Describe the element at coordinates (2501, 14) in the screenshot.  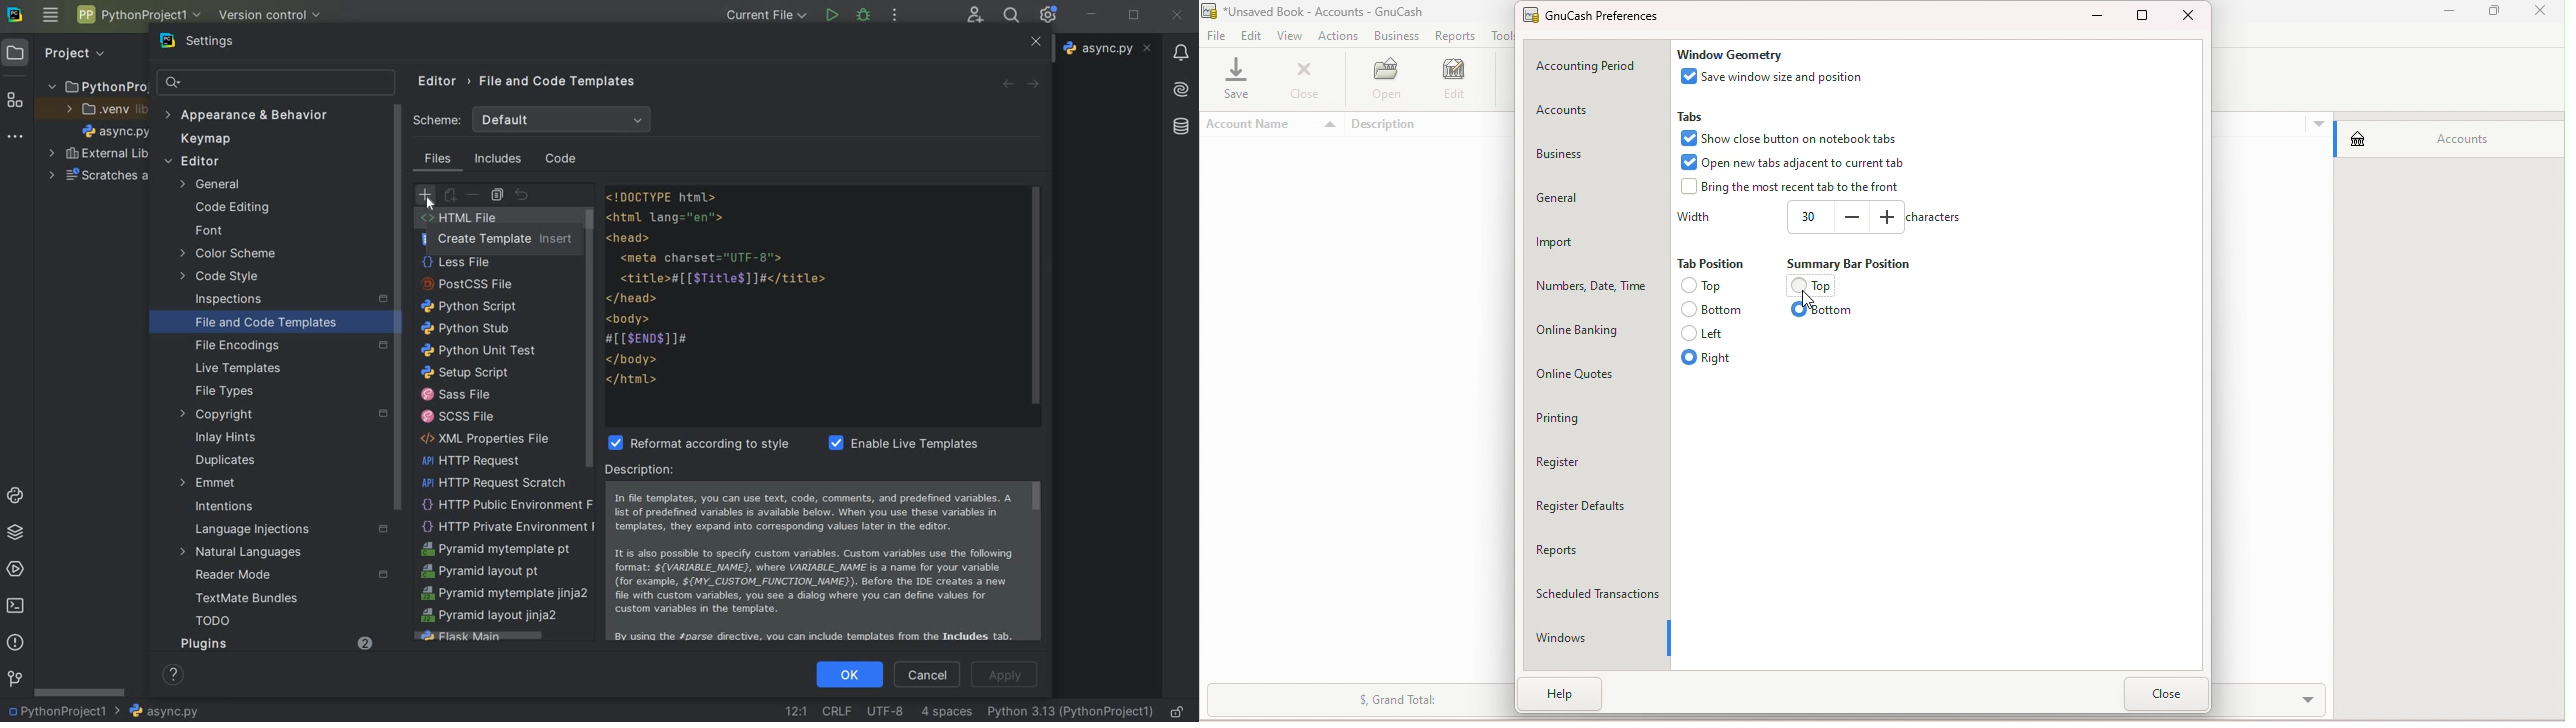
I see `Maximize` at that location.